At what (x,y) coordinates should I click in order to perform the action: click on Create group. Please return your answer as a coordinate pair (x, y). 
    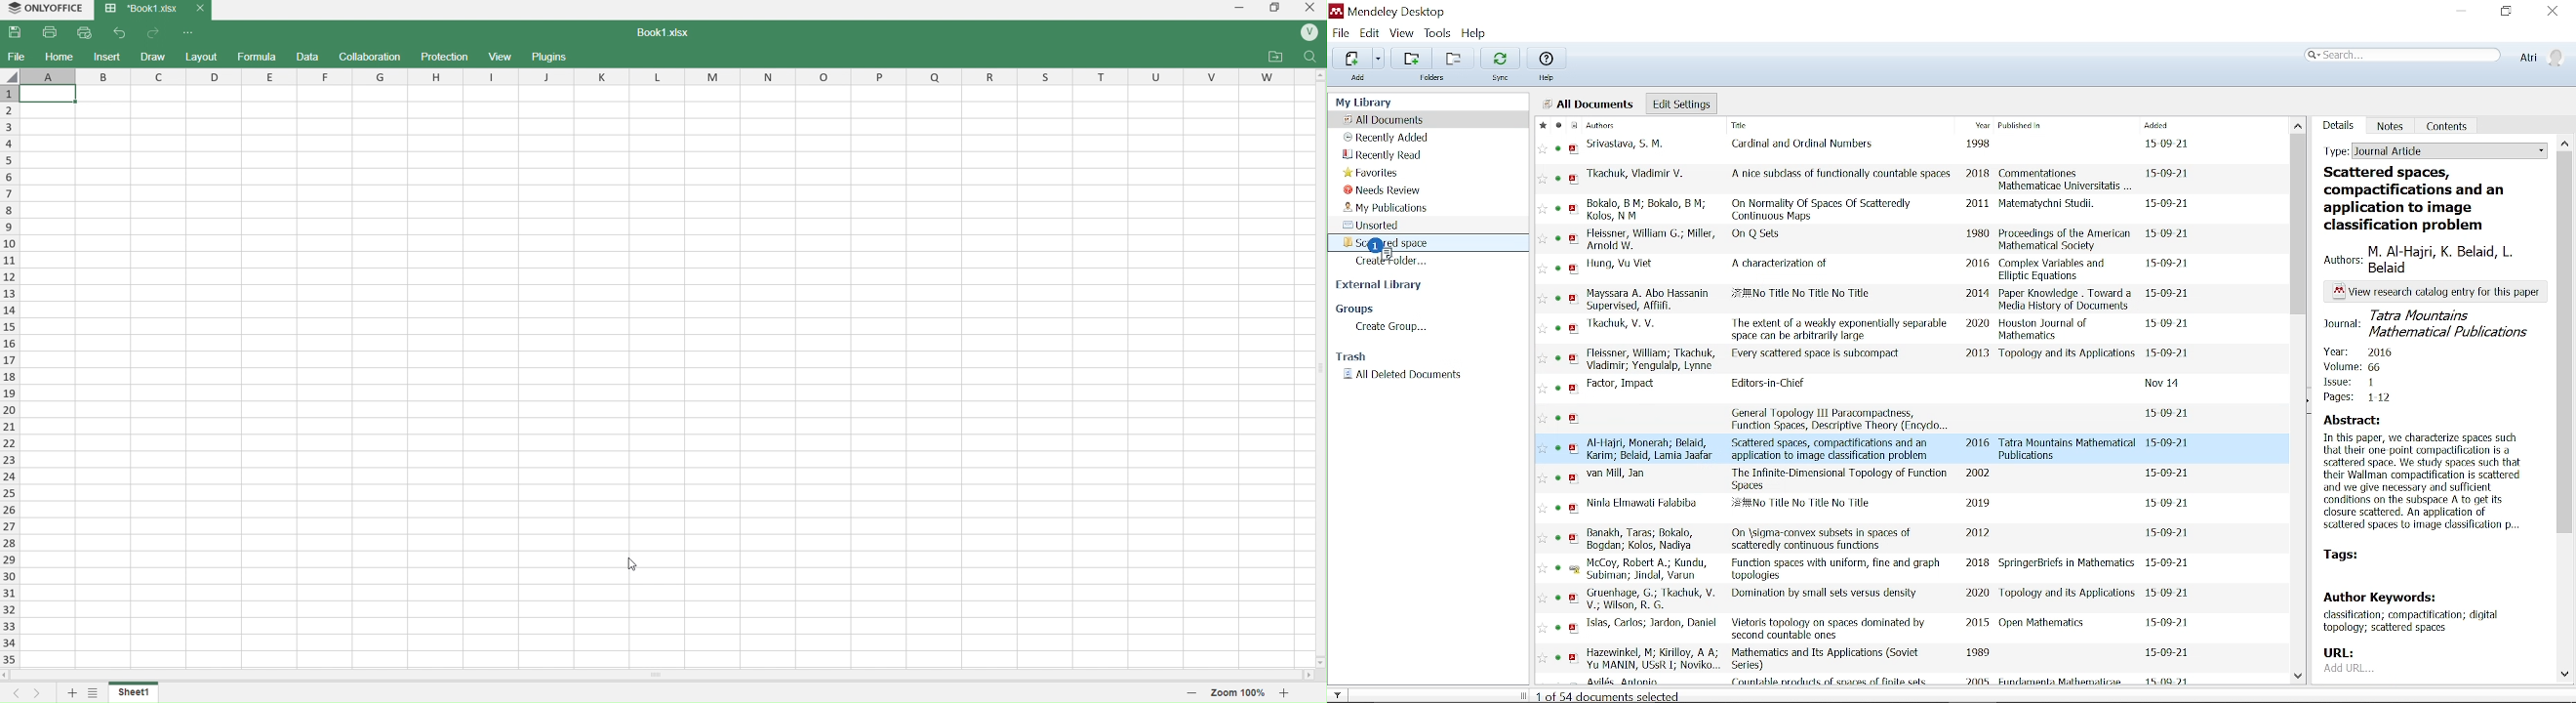
    Looking at the image, I should click on (1392, 328).